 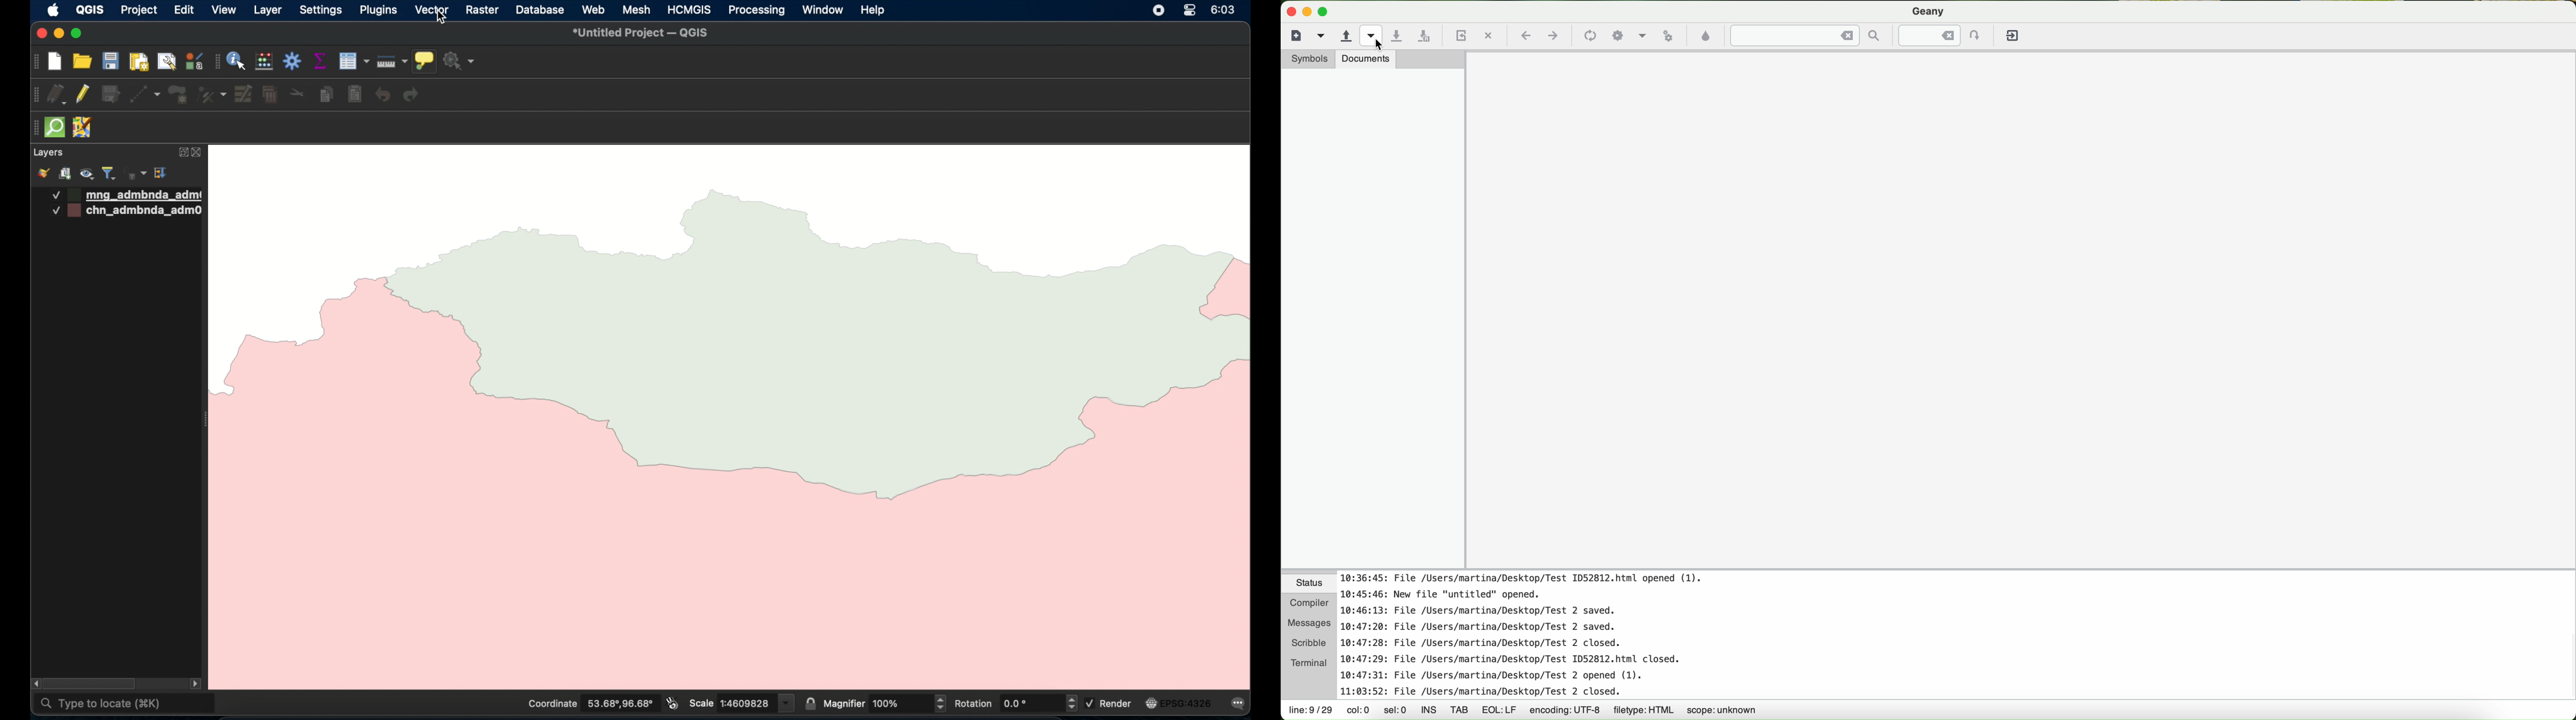 I want to click on toggle extents and mouse display position, so click(x=672, y=703).